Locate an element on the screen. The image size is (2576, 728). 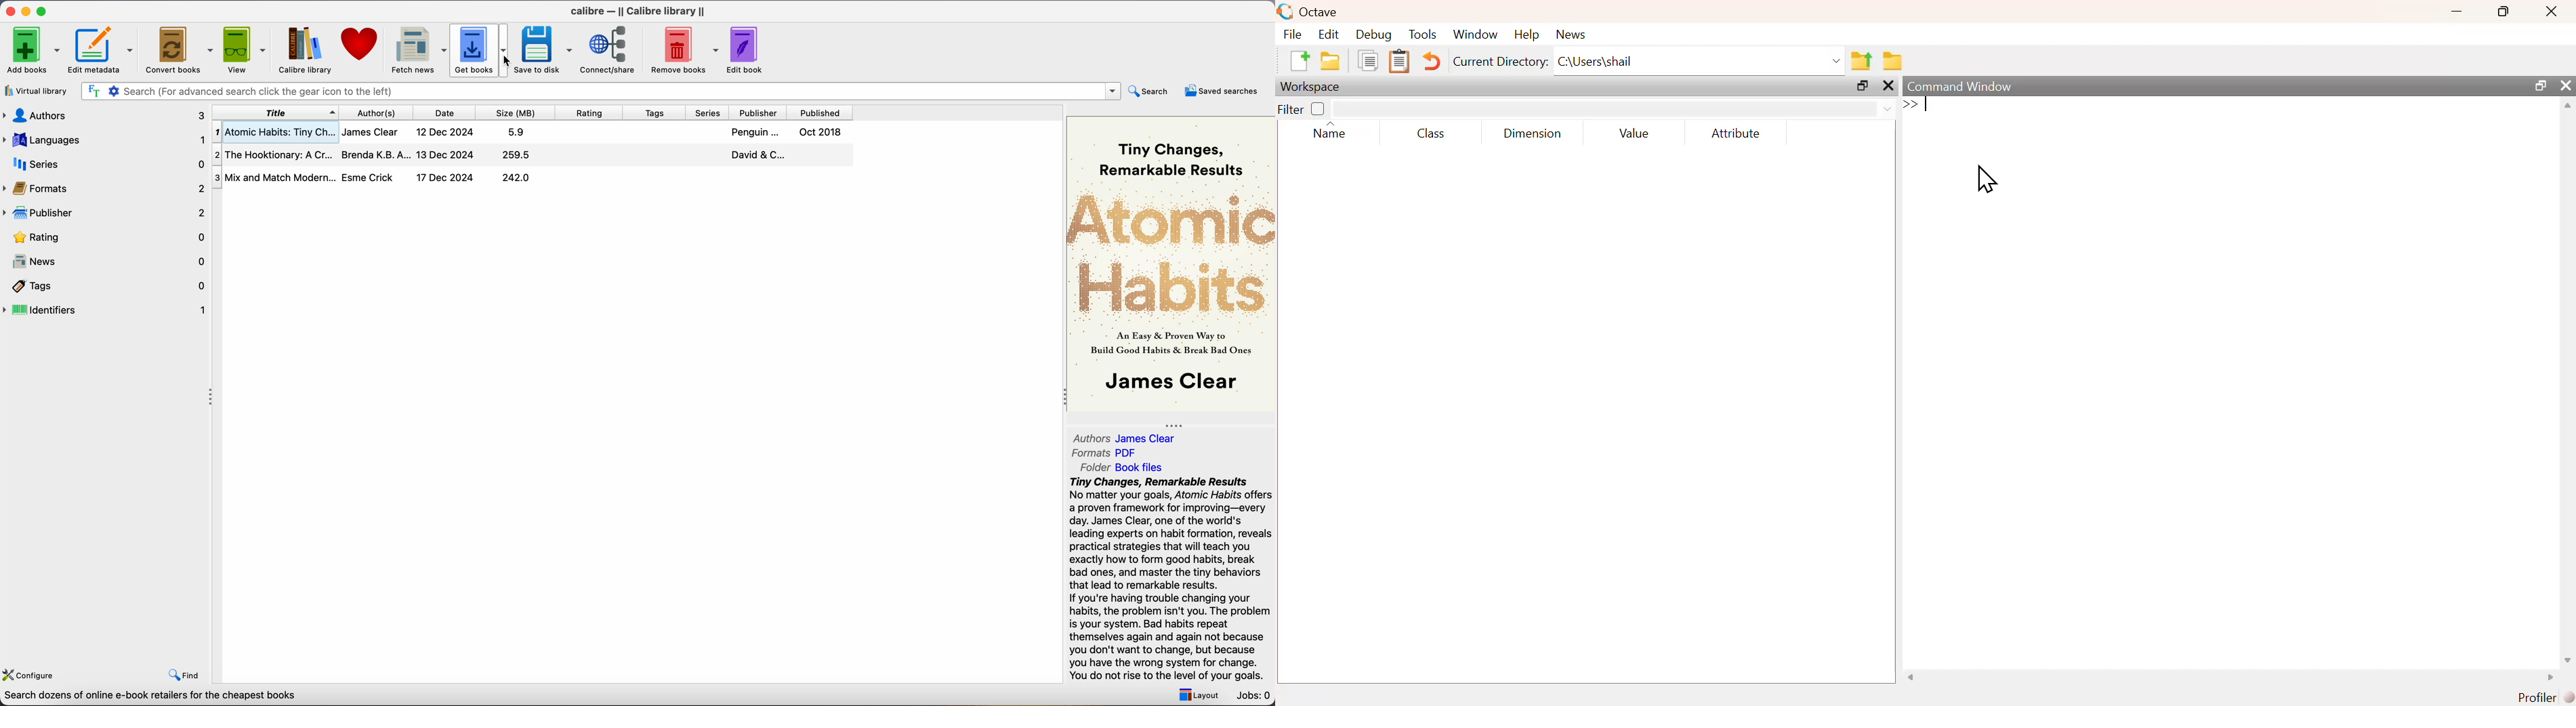
Authors James Clear is located at coordinates (1125, 439).